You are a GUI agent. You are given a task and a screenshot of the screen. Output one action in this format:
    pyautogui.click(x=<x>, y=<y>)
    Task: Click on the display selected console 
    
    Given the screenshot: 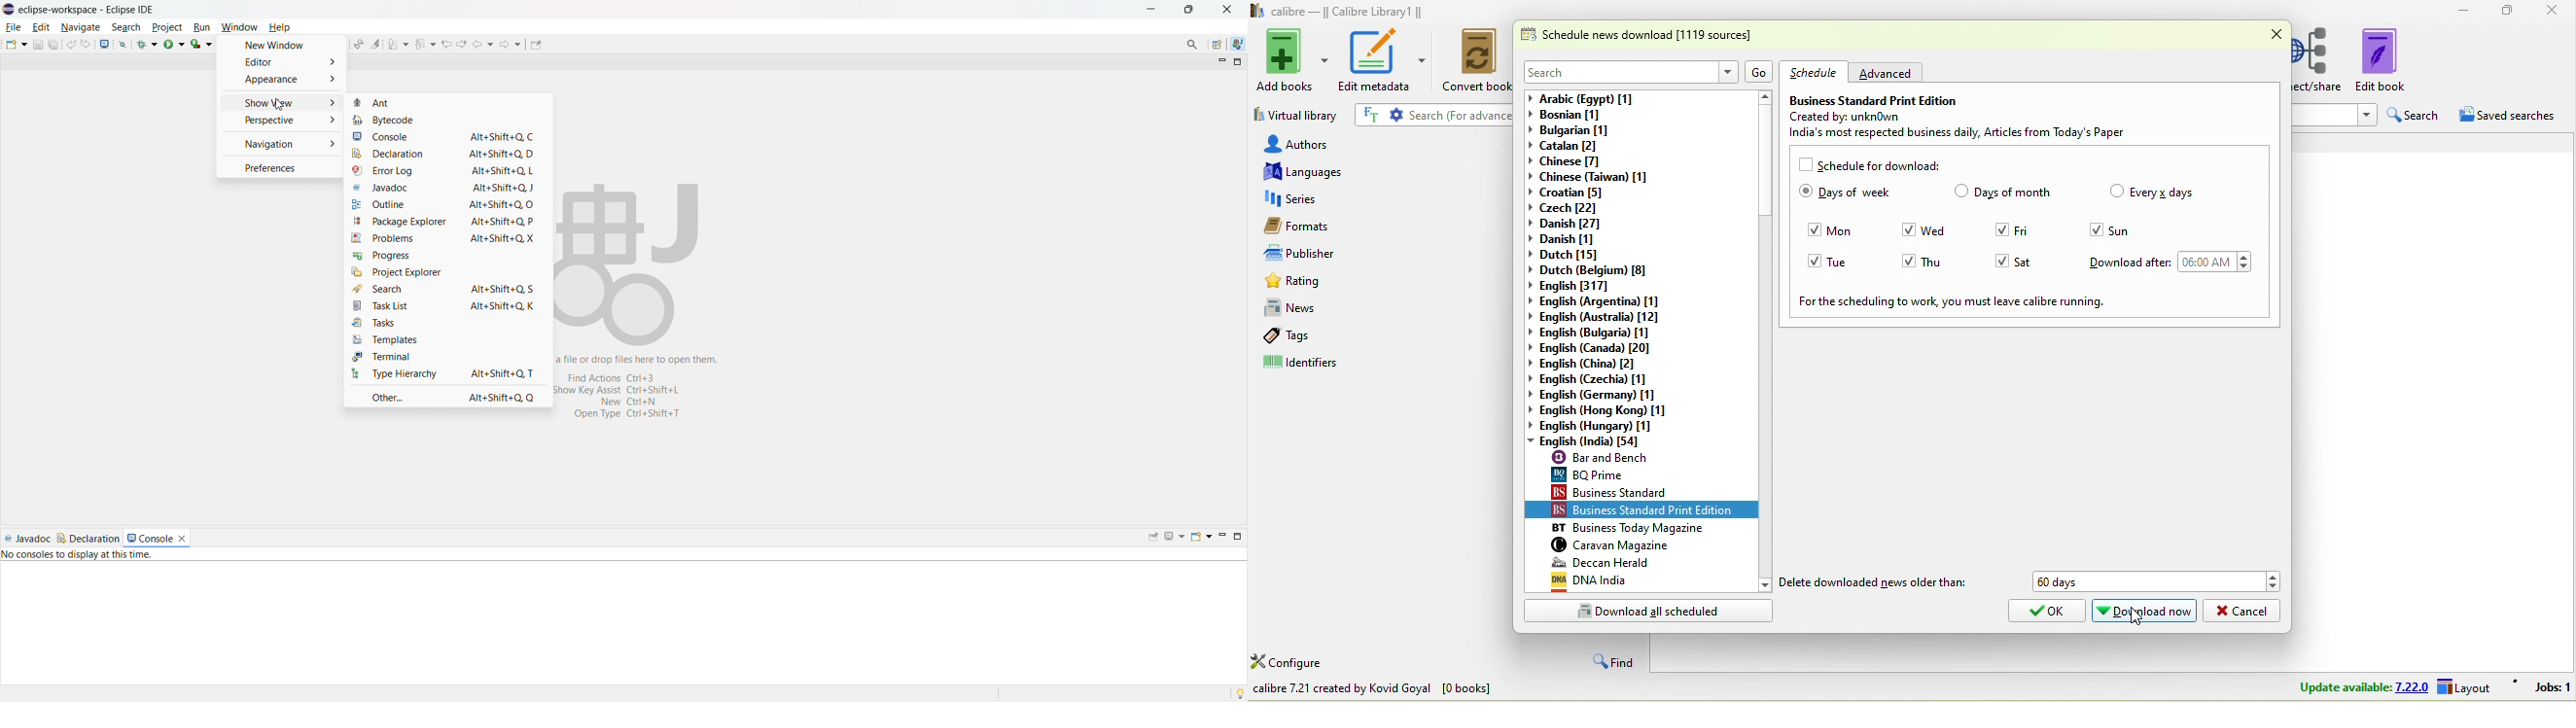 What is the action you would take?
    pyautogui.click(x=1175, y=538)
    